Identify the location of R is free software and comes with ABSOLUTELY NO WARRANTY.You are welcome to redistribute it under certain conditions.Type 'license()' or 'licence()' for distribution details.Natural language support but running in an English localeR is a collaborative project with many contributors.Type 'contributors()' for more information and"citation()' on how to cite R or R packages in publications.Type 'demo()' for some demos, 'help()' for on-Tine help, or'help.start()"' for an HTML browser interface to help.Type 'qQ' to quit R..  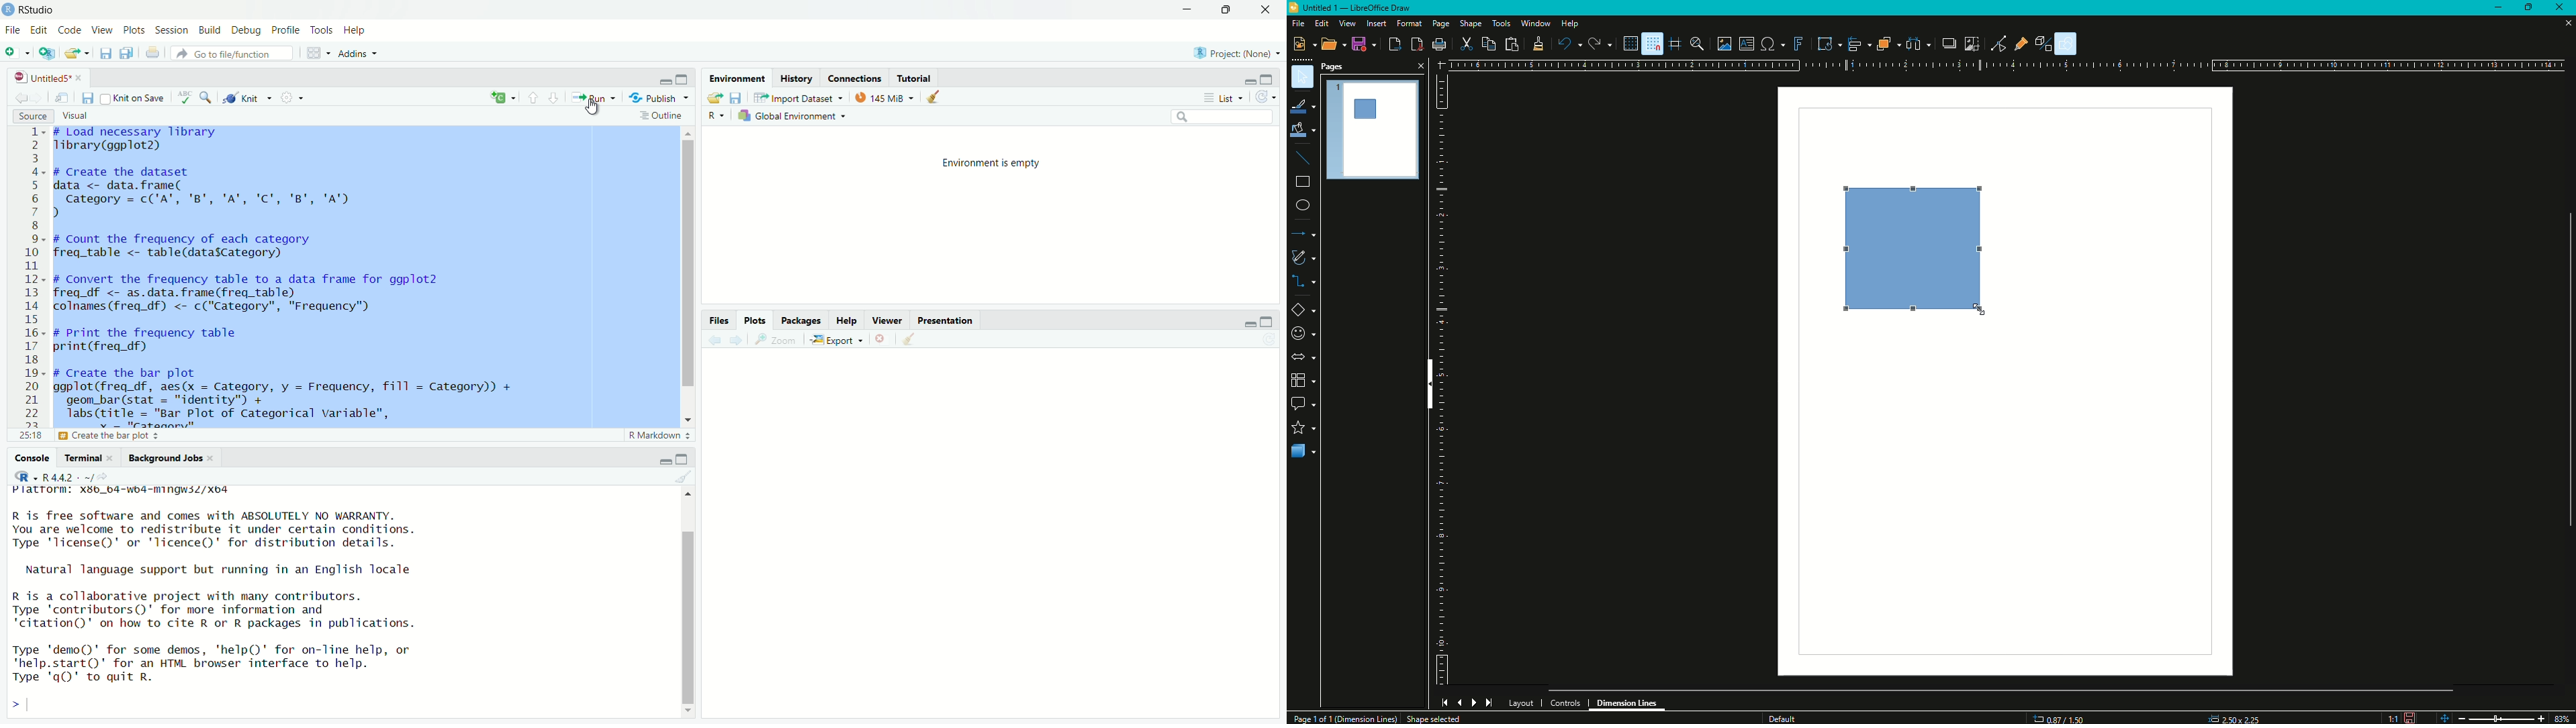
(235, 599).